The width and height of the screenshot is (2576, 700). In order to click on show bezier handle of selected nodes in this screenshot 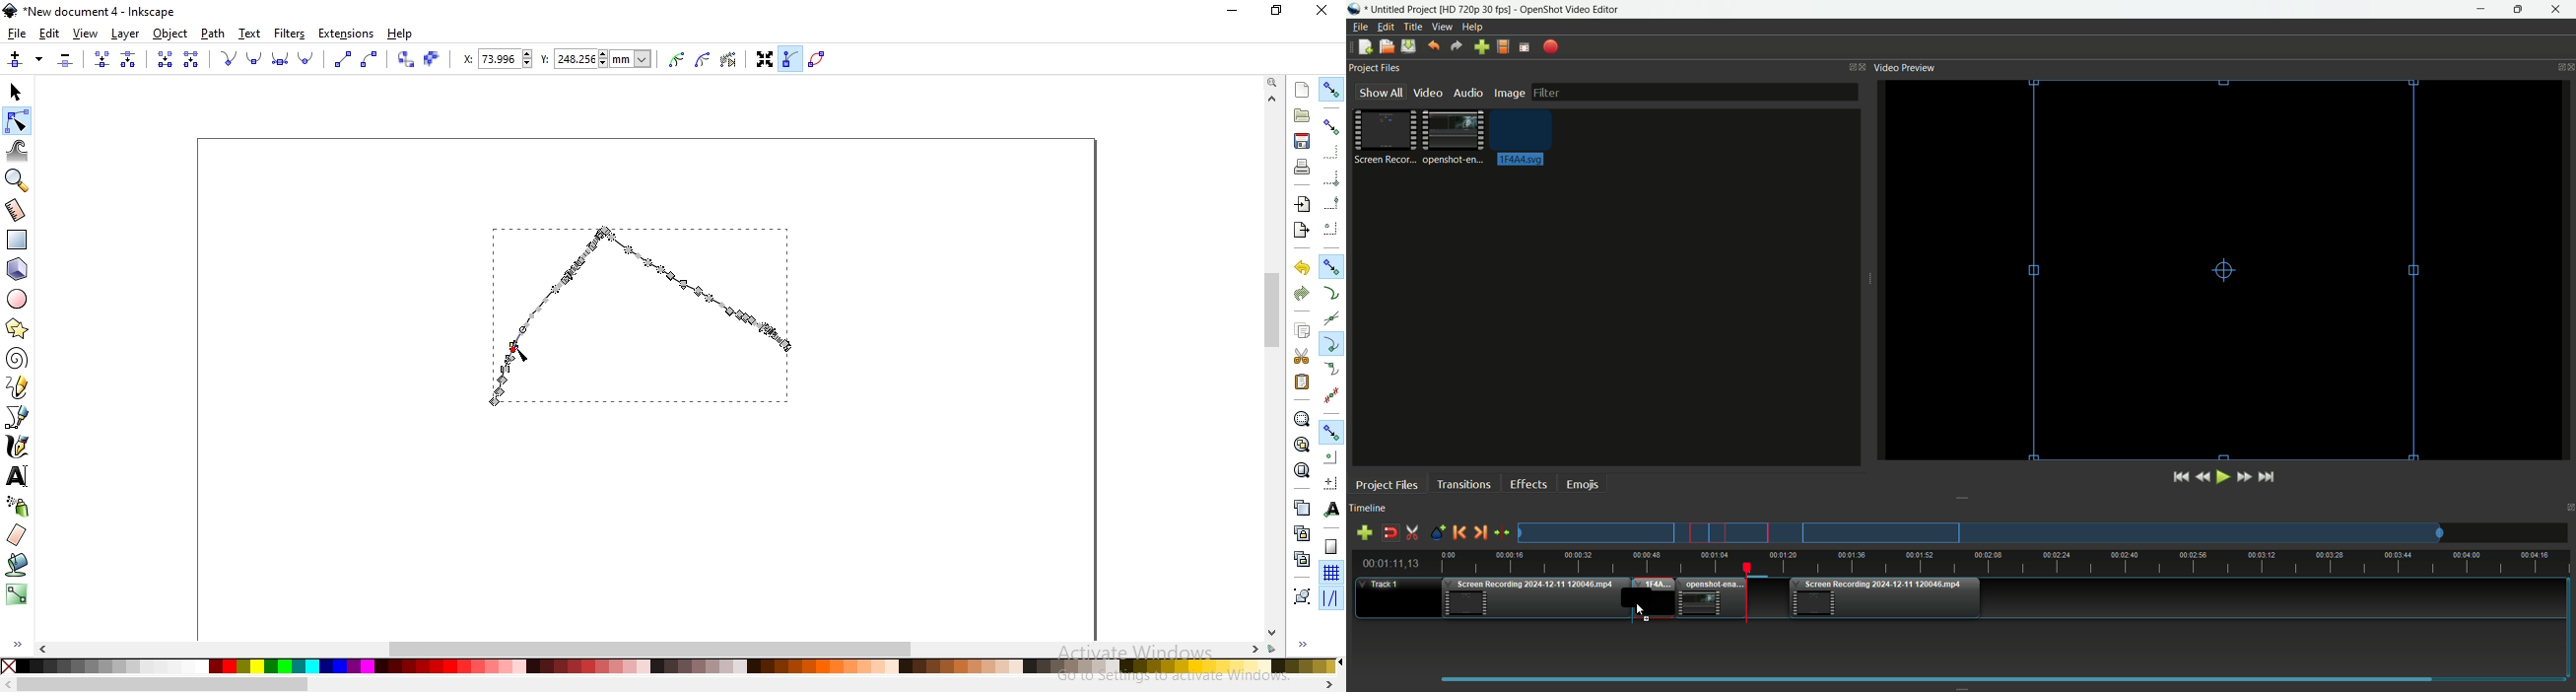, I will do `click(791, 57)`.